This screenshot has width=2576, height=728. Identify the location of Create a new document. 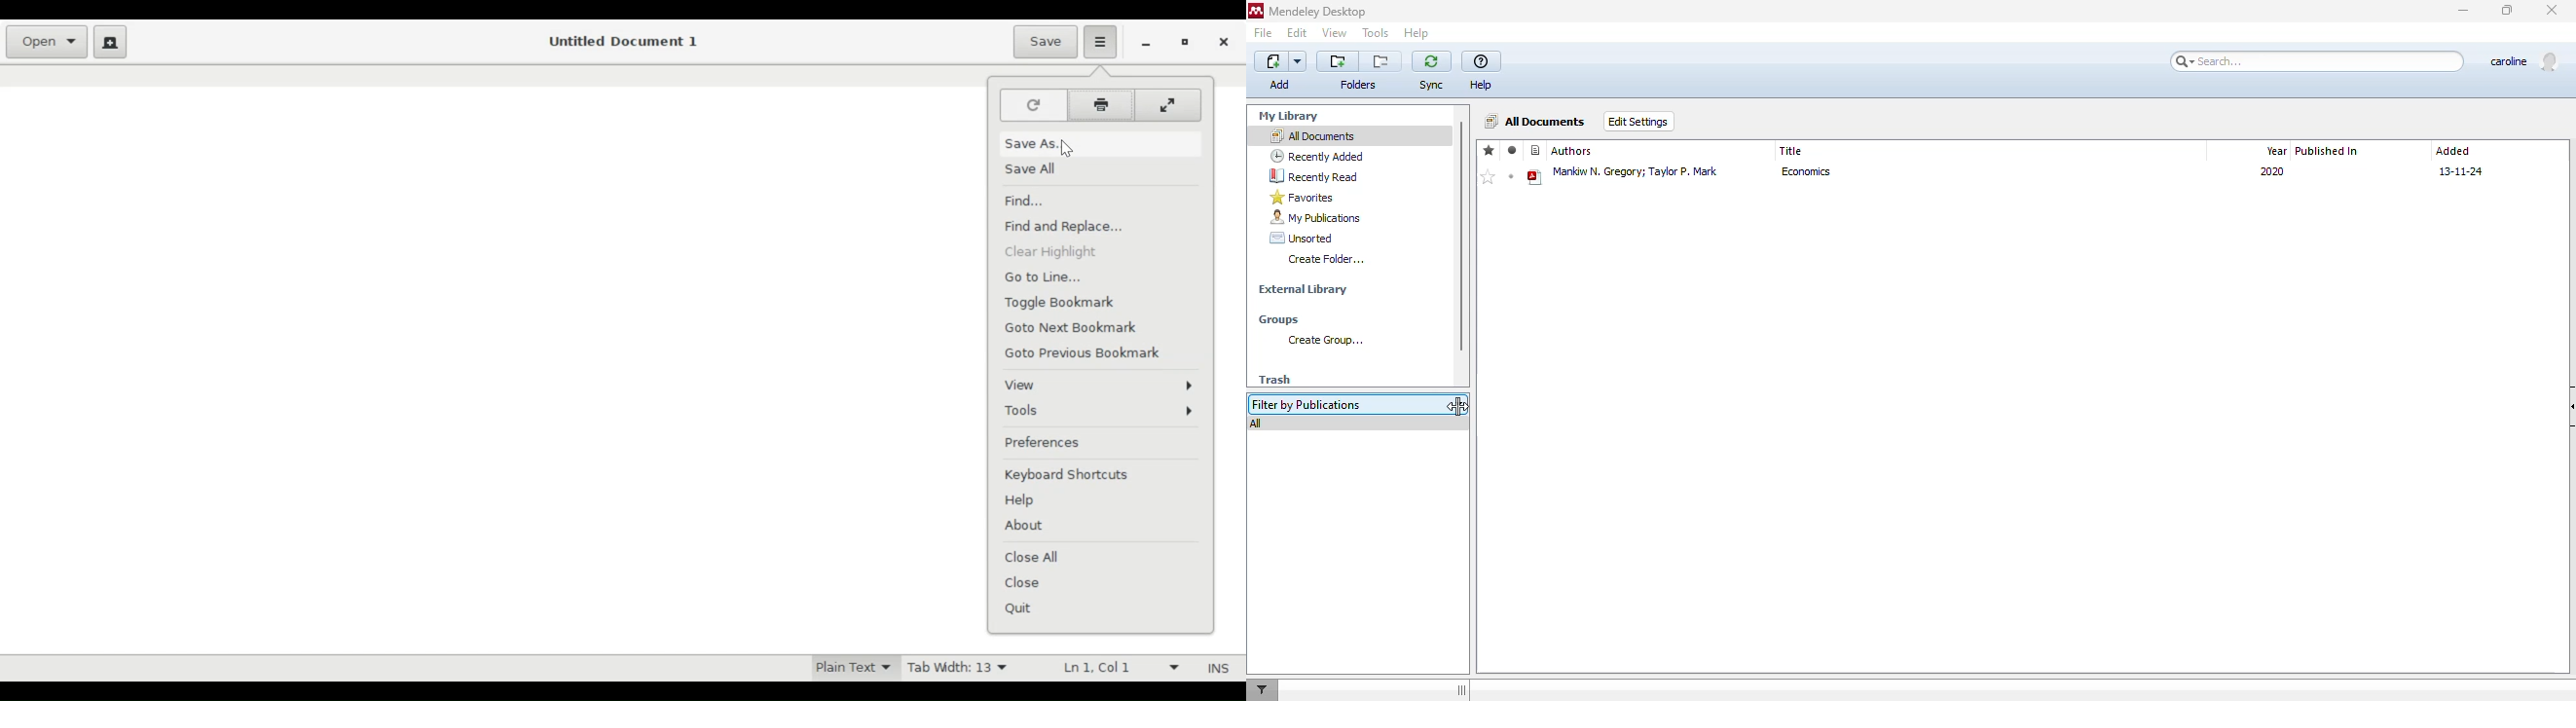
(111, 42).